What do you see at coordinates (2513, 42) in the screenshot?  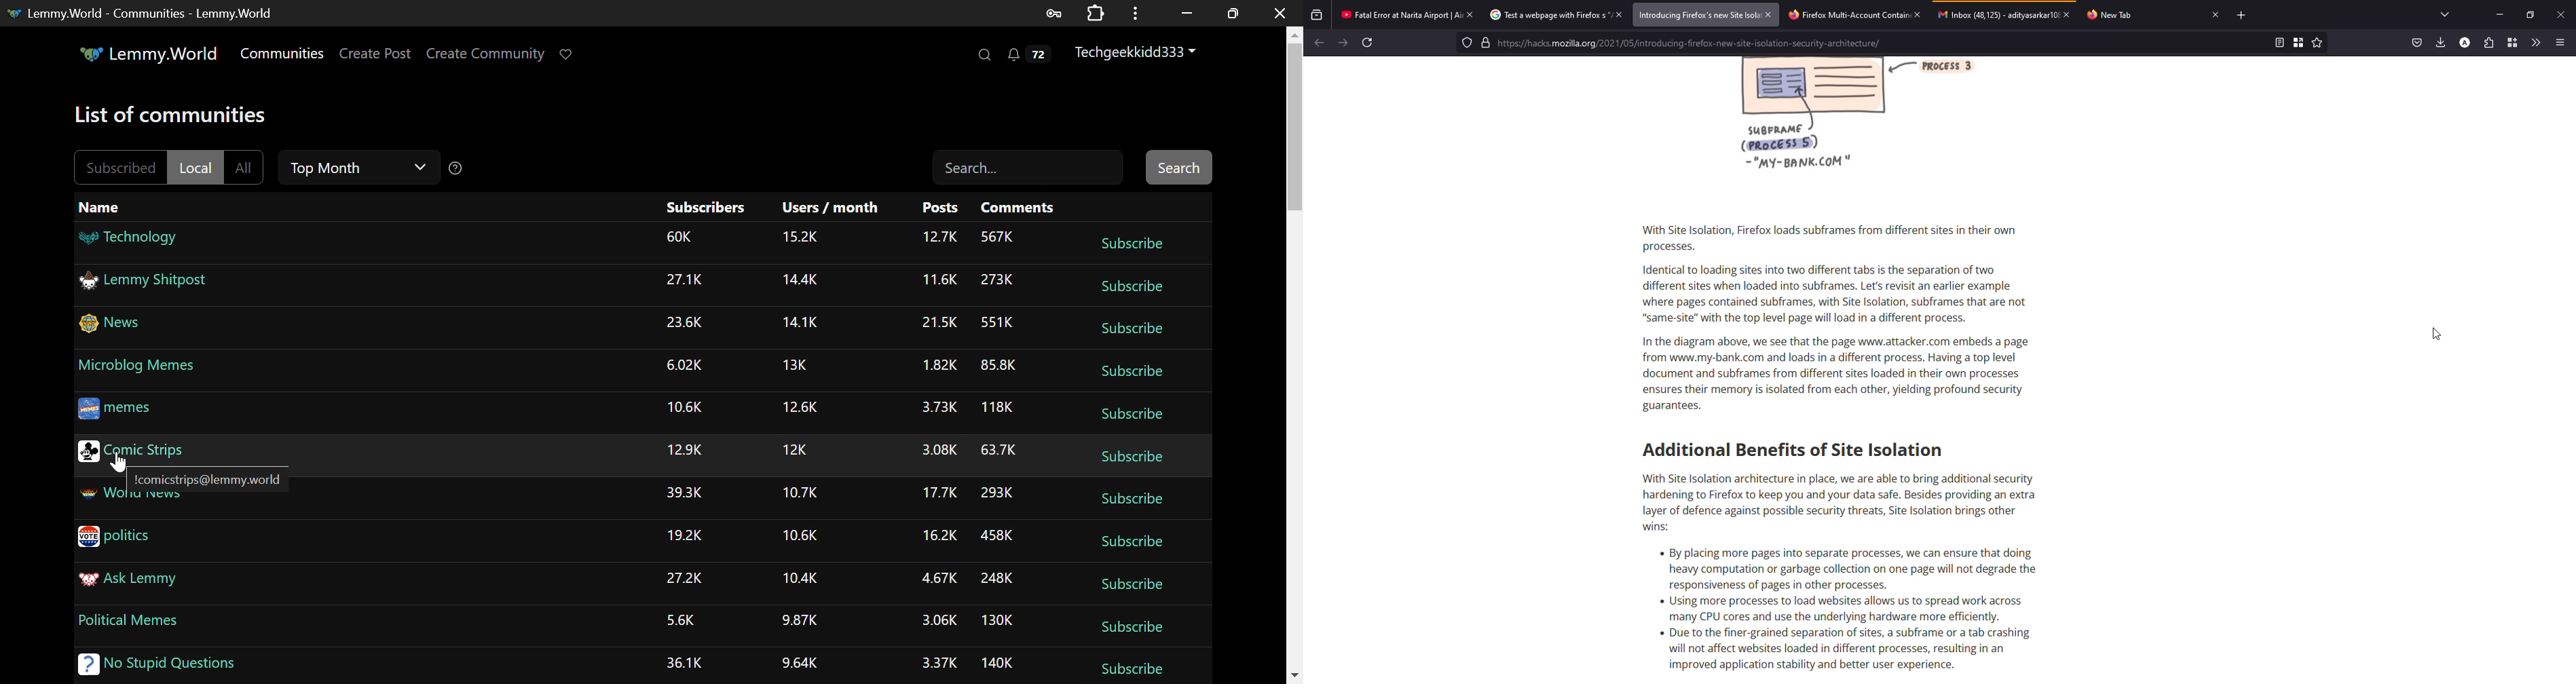 I see `container` at bounding box center [2513, 42].